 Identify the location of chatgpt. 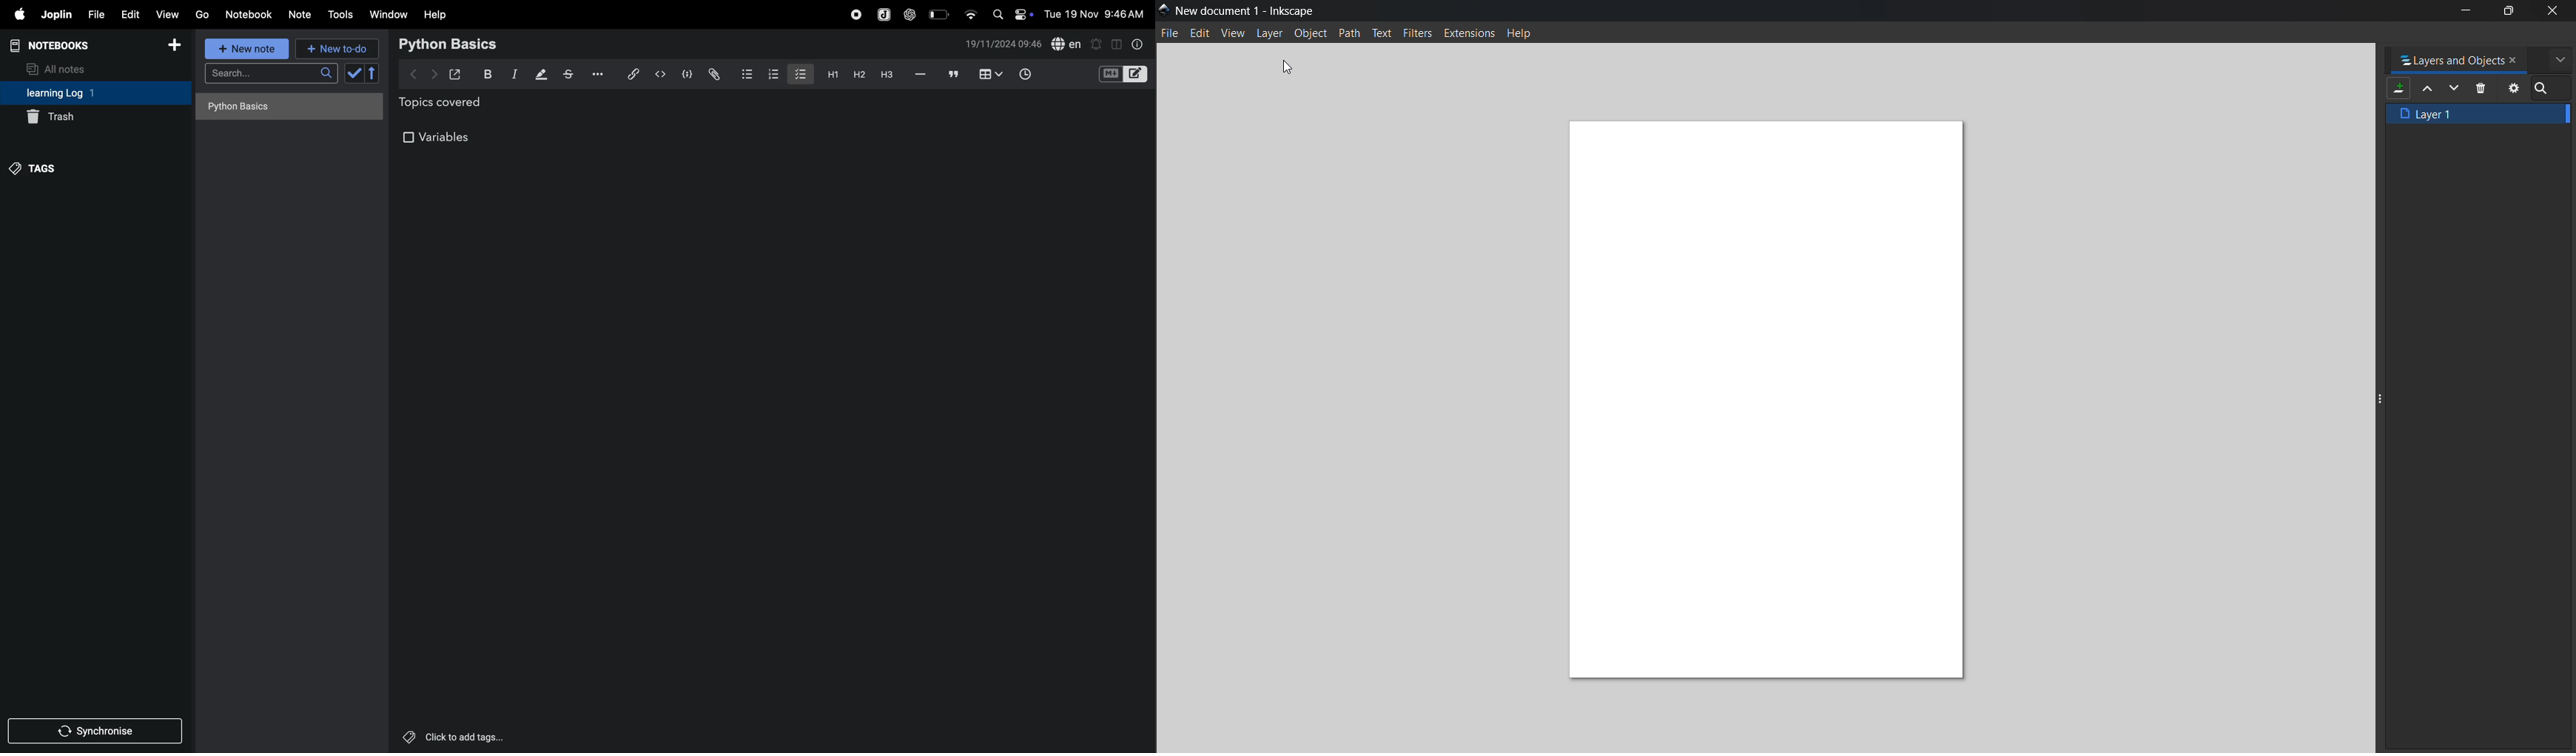
(910, 13).